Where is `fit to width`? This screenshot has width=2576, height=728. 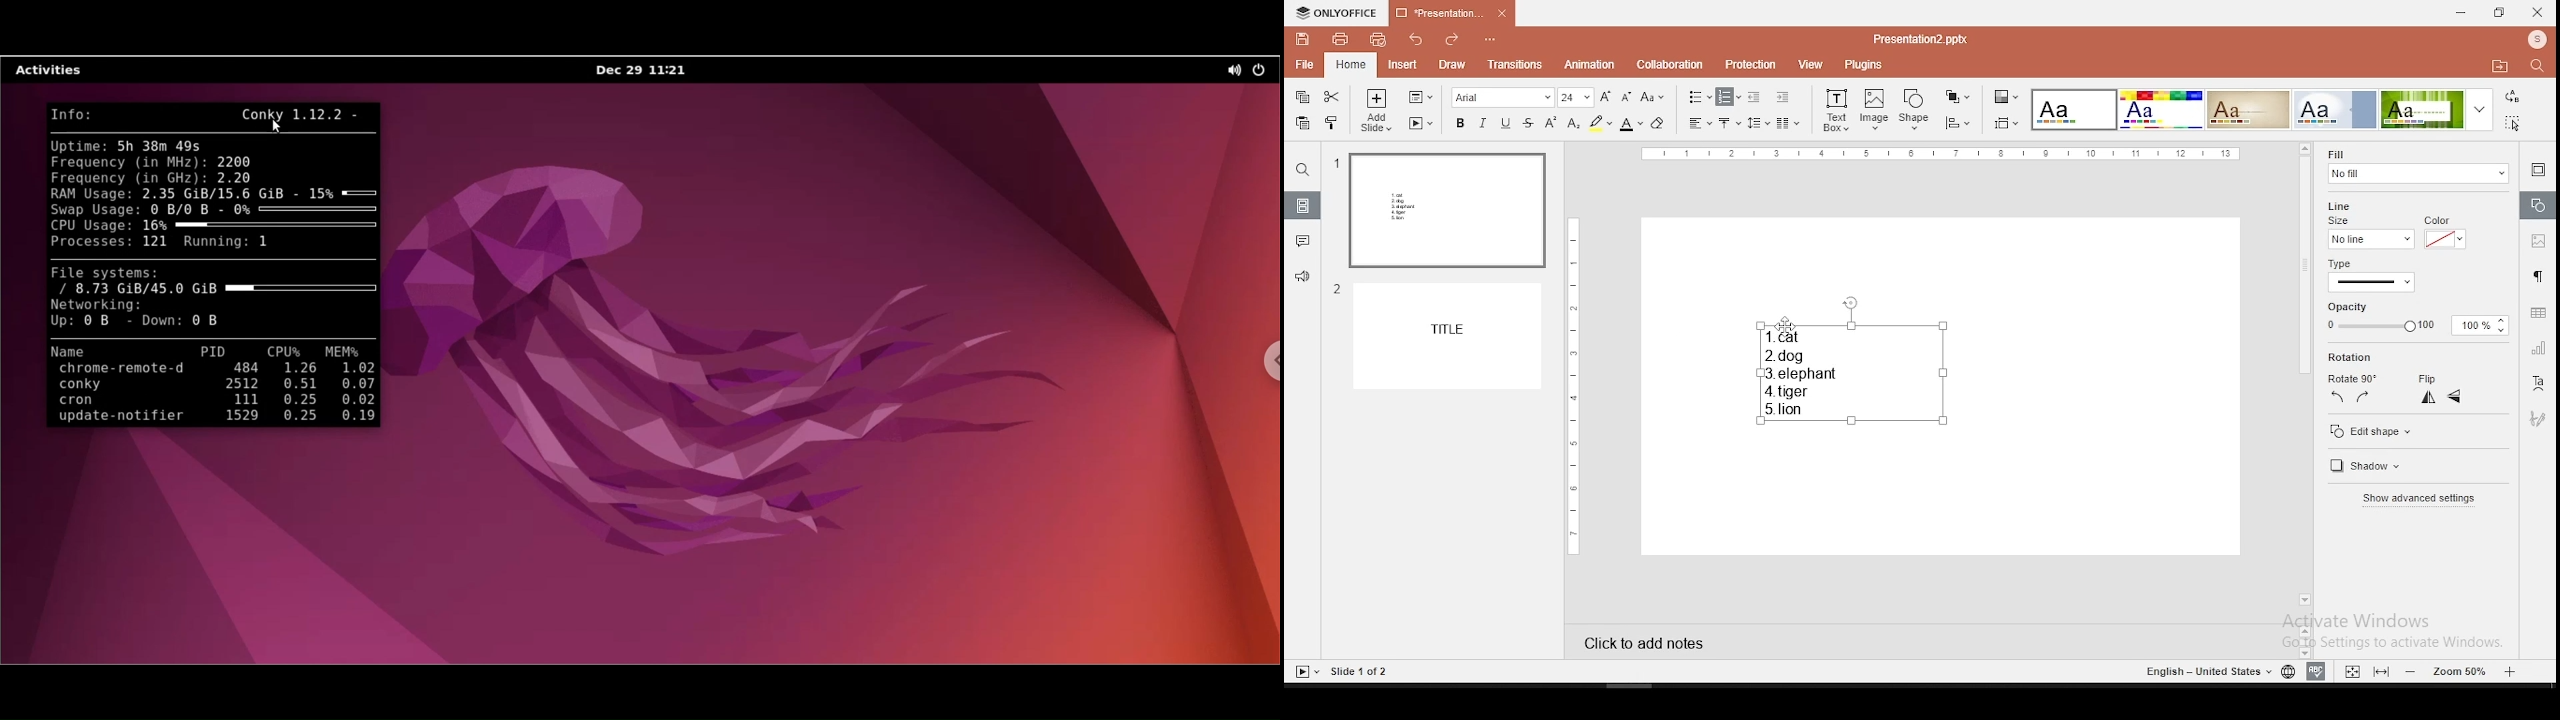
fit to width is located at coordinates (2382, 672).